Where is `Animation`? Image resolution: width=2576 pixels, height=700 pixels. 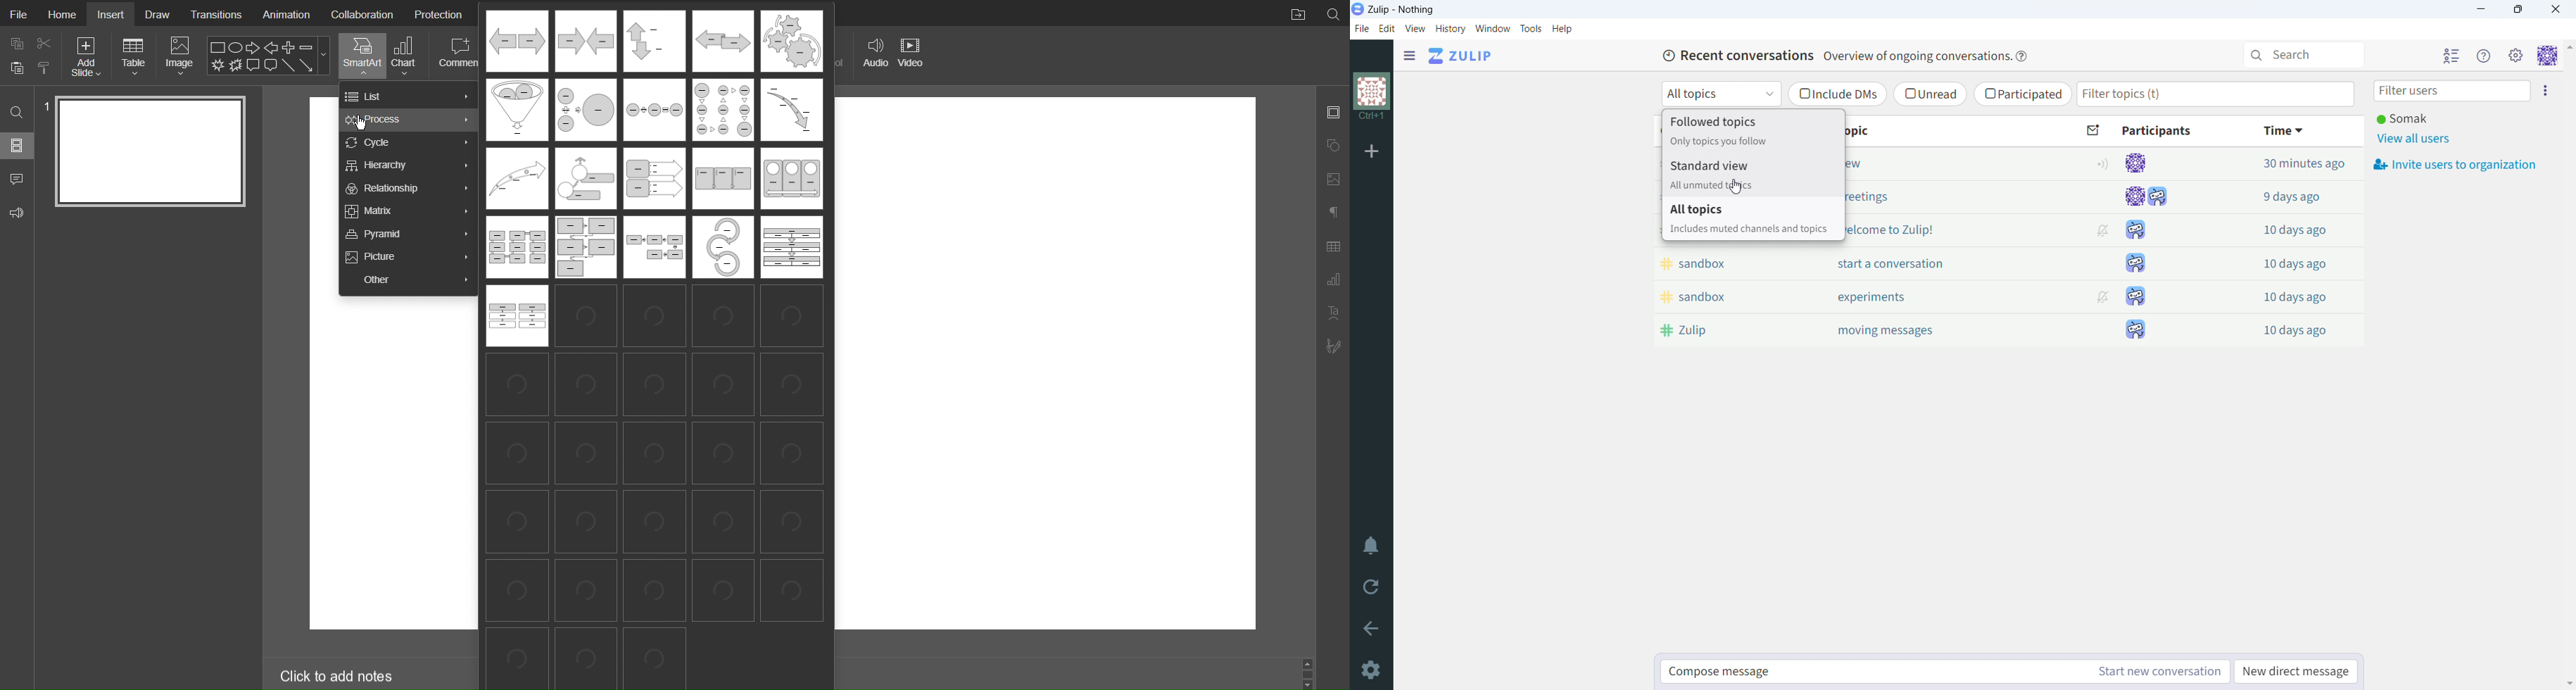 Animation is located at coordinates (286, 13).